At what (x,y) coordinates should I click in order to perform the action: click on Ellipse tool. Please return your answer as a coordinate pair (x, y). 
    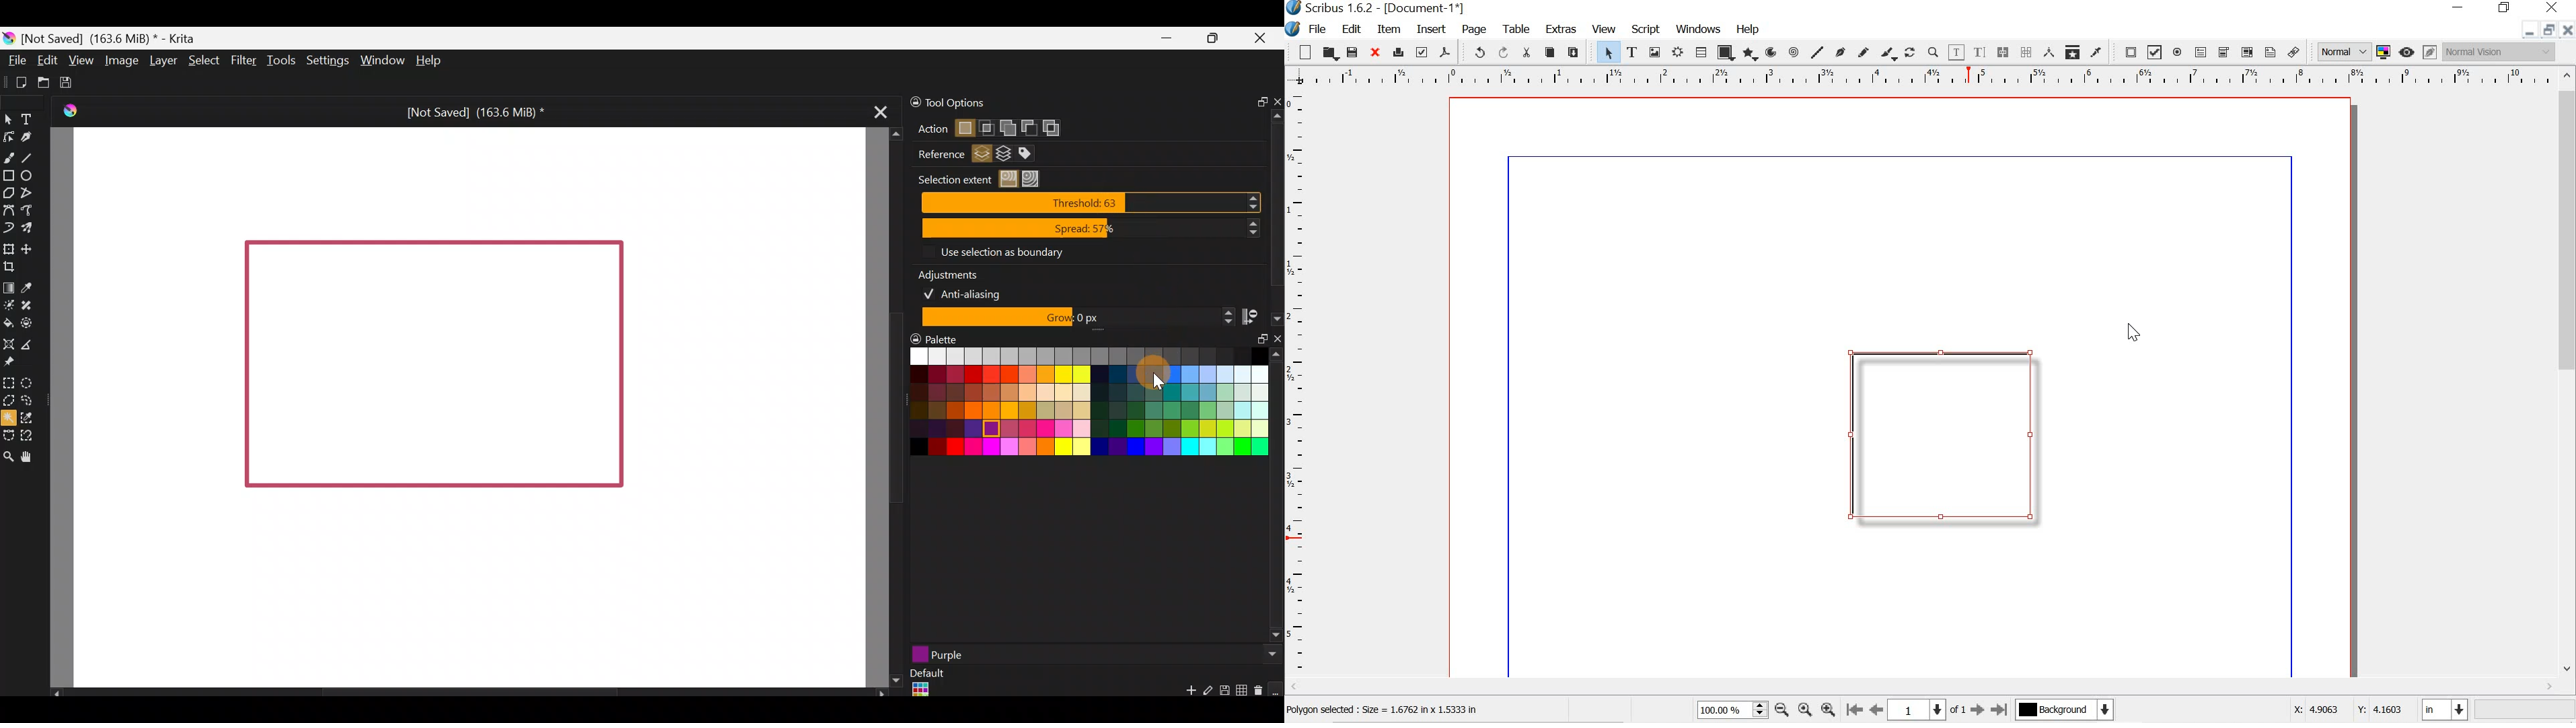
    Looking at the image, I should click on (31, 175).